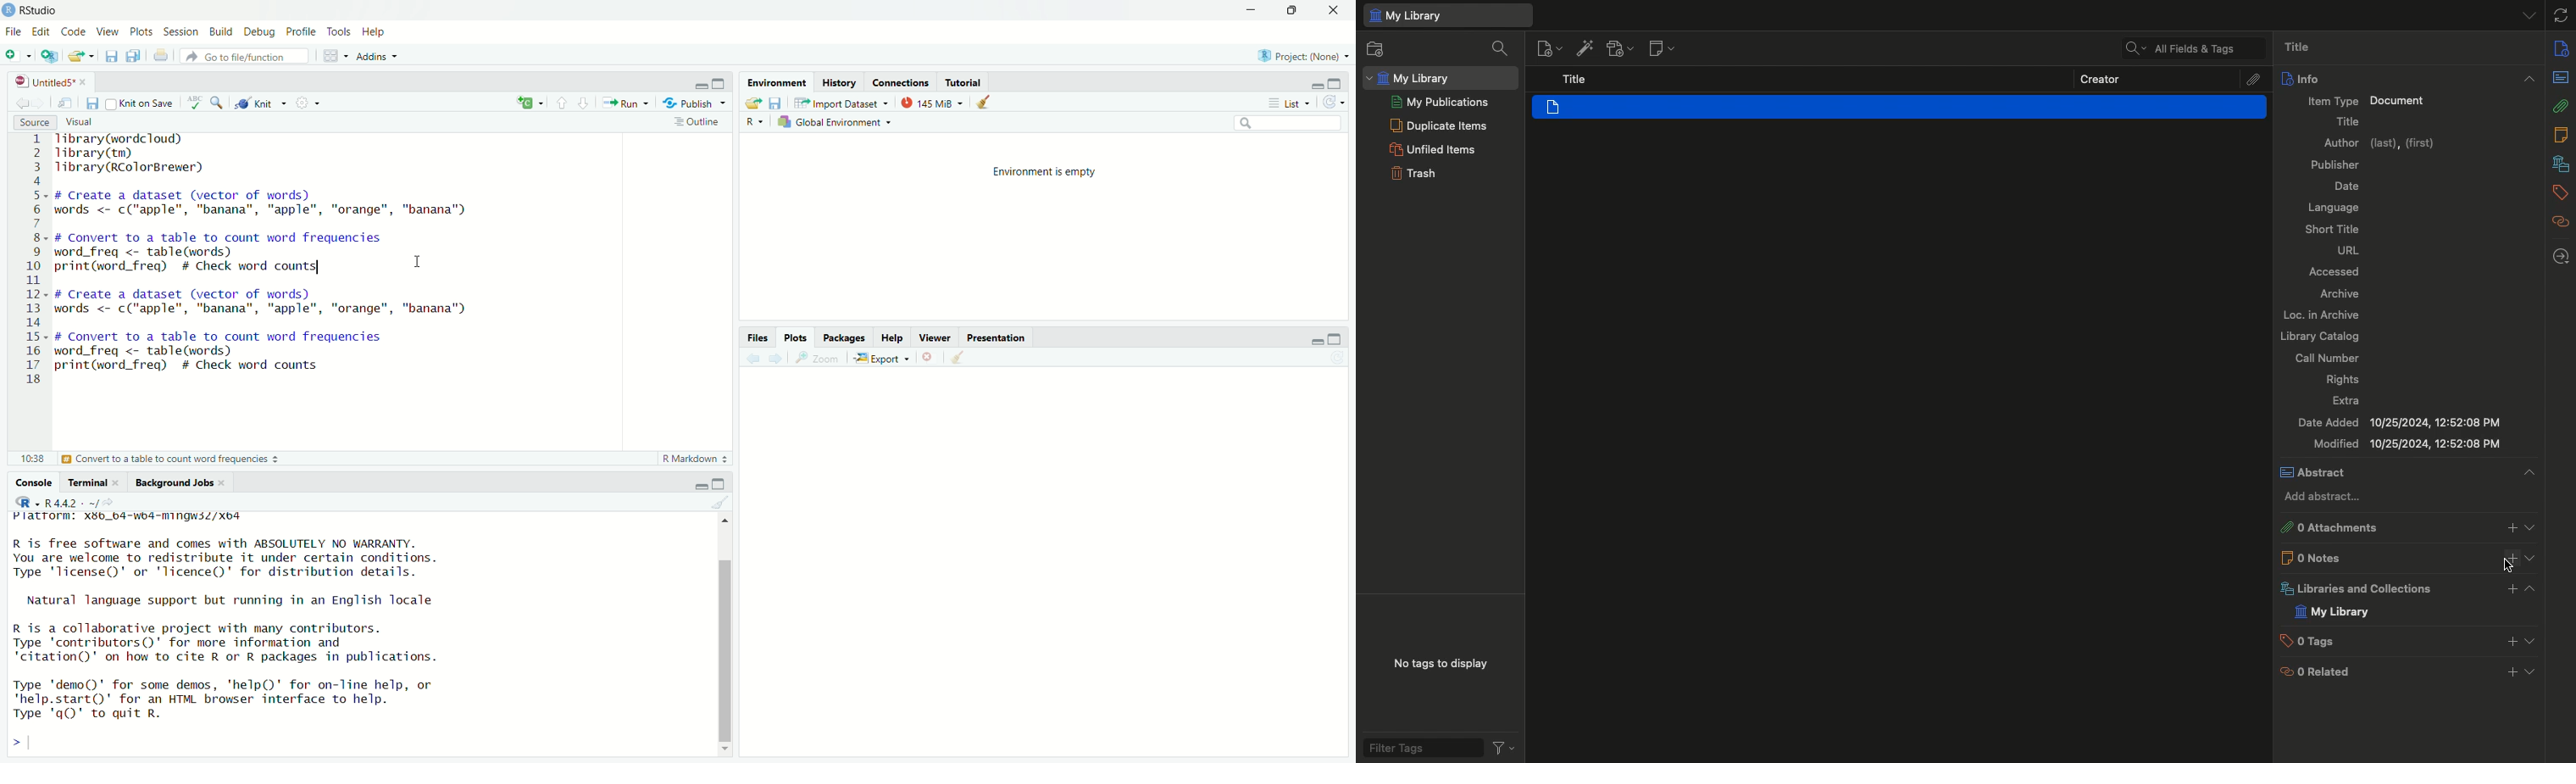 The image size is (2576, 784). Describe the element at coordinates (2312, 671) in the screenshot. I see `Related` at that location.